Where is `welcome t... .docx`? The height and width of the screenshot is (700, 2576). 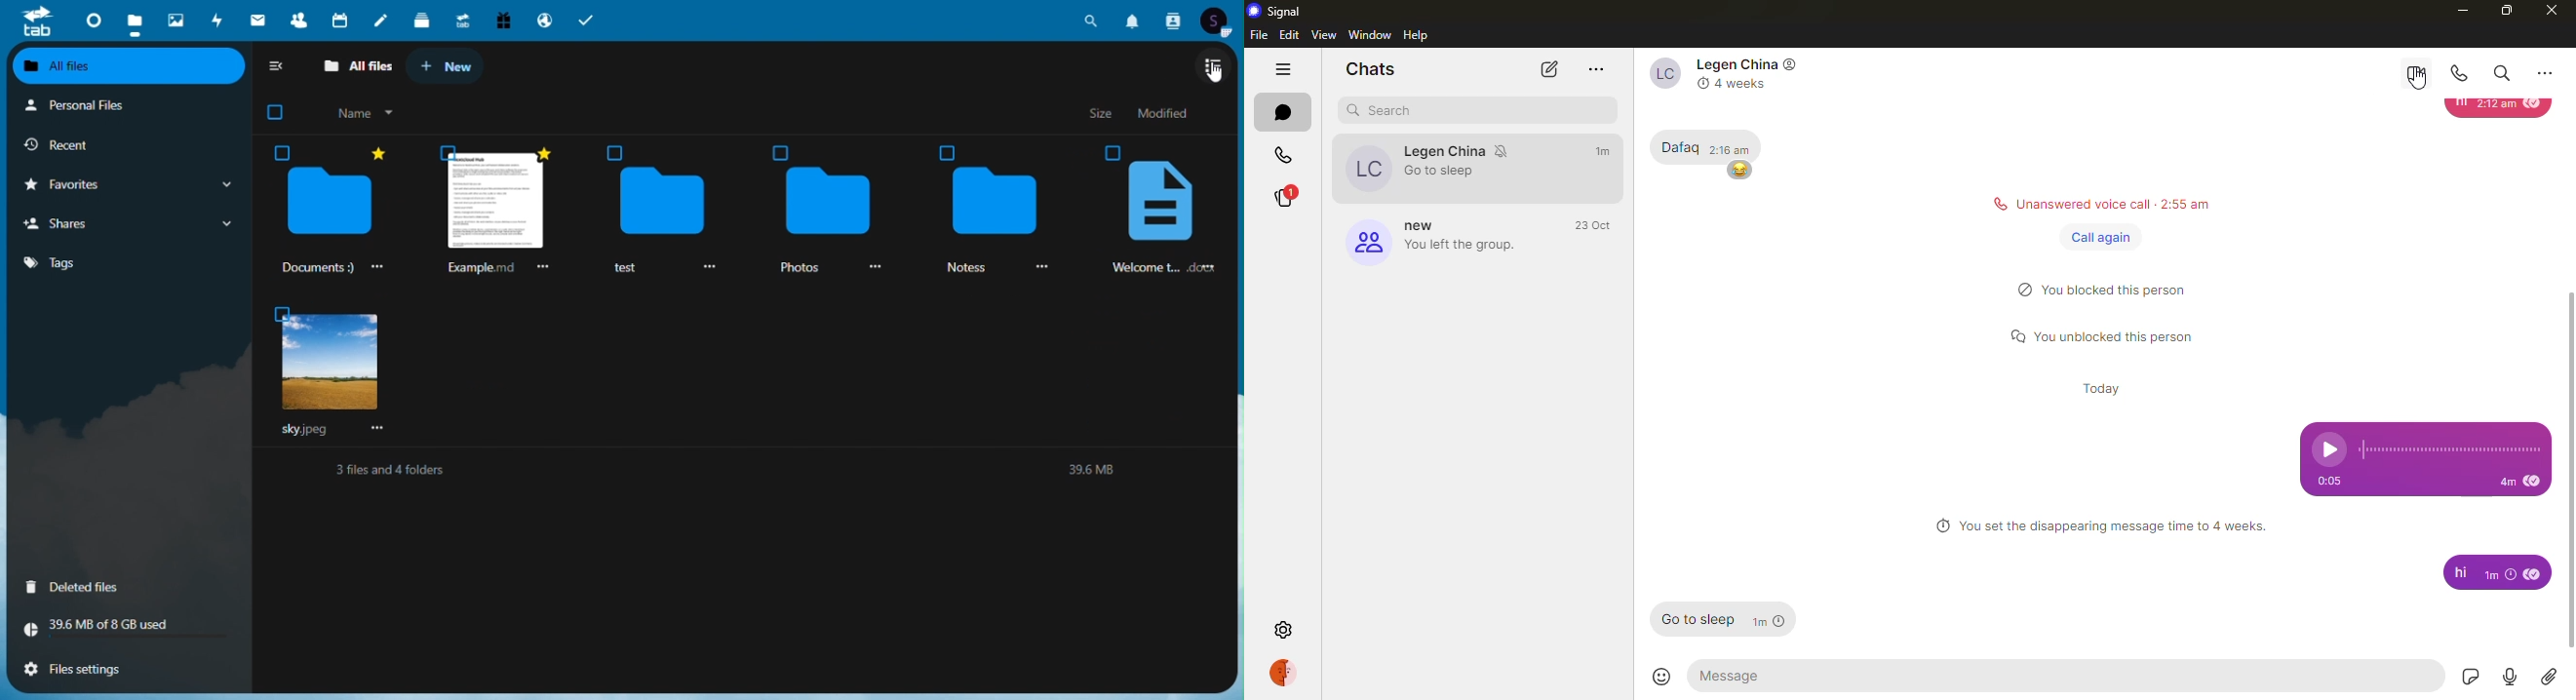
welcome t... .docx is located at coordinates (1172, 268).